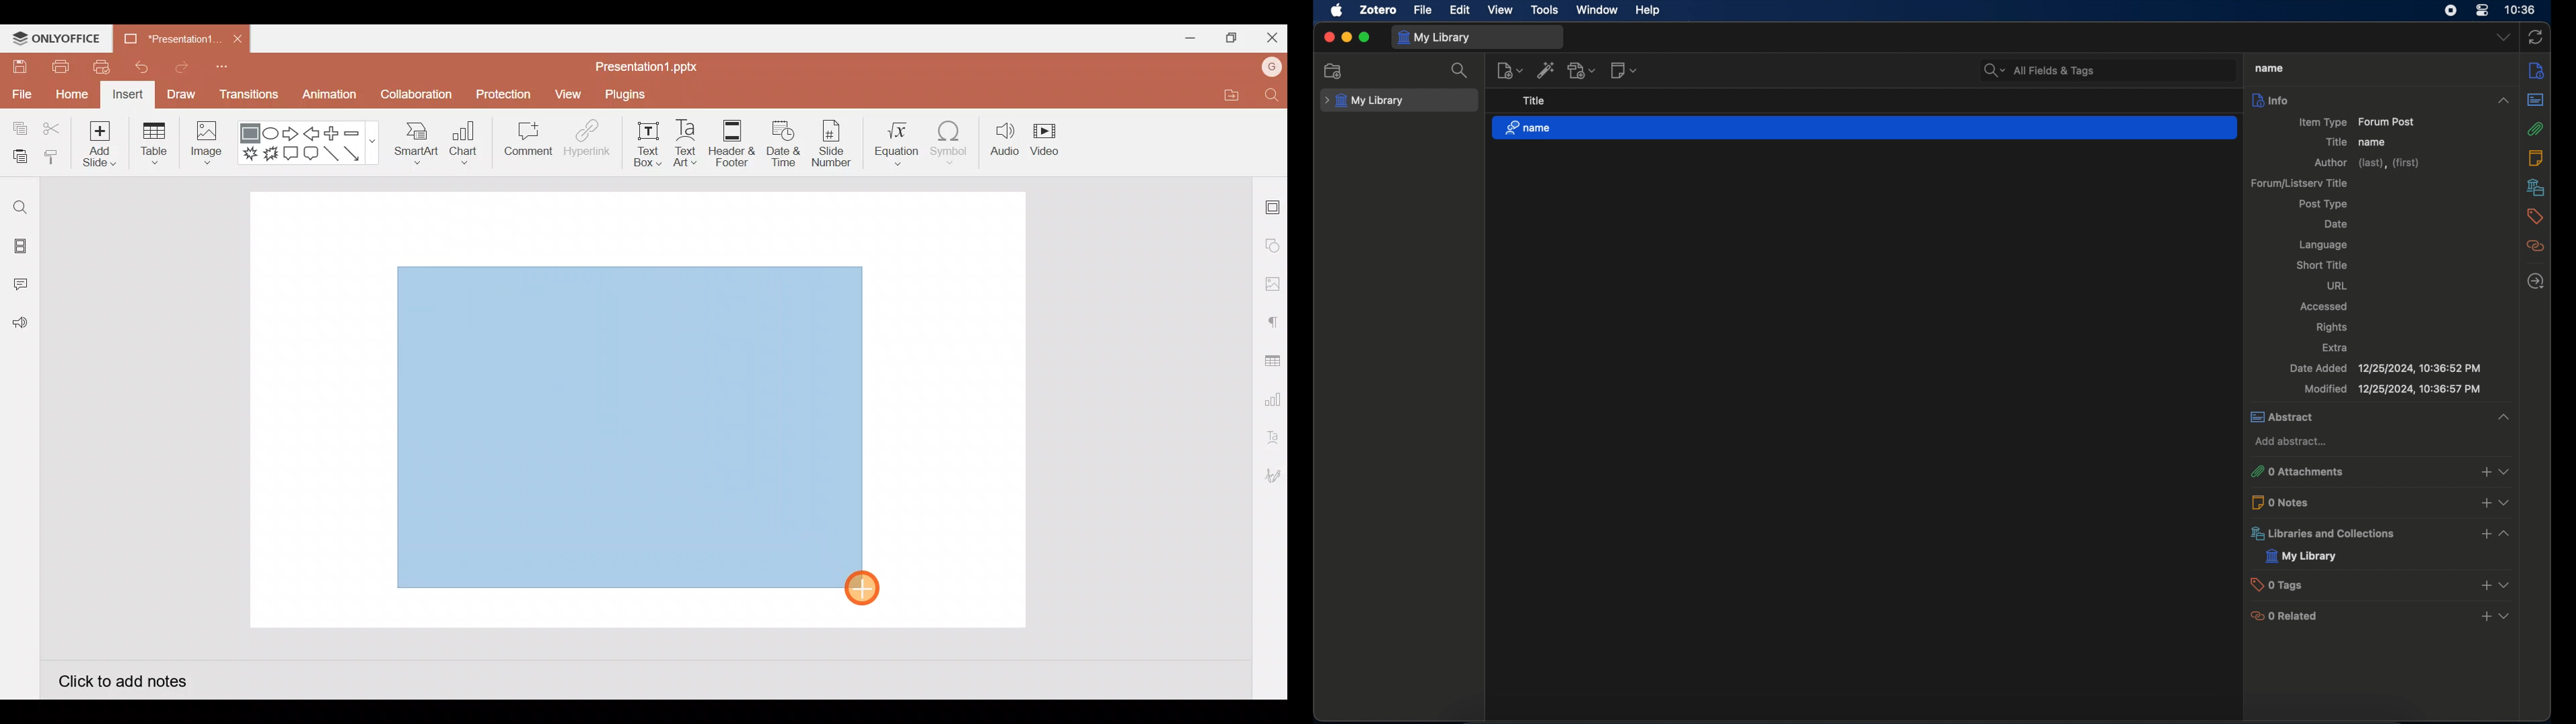 The image size is (2576, 728). What do you see at coordinates (72, 96) in the screenshot?
I see `Home` at bounding box center [72, 96].